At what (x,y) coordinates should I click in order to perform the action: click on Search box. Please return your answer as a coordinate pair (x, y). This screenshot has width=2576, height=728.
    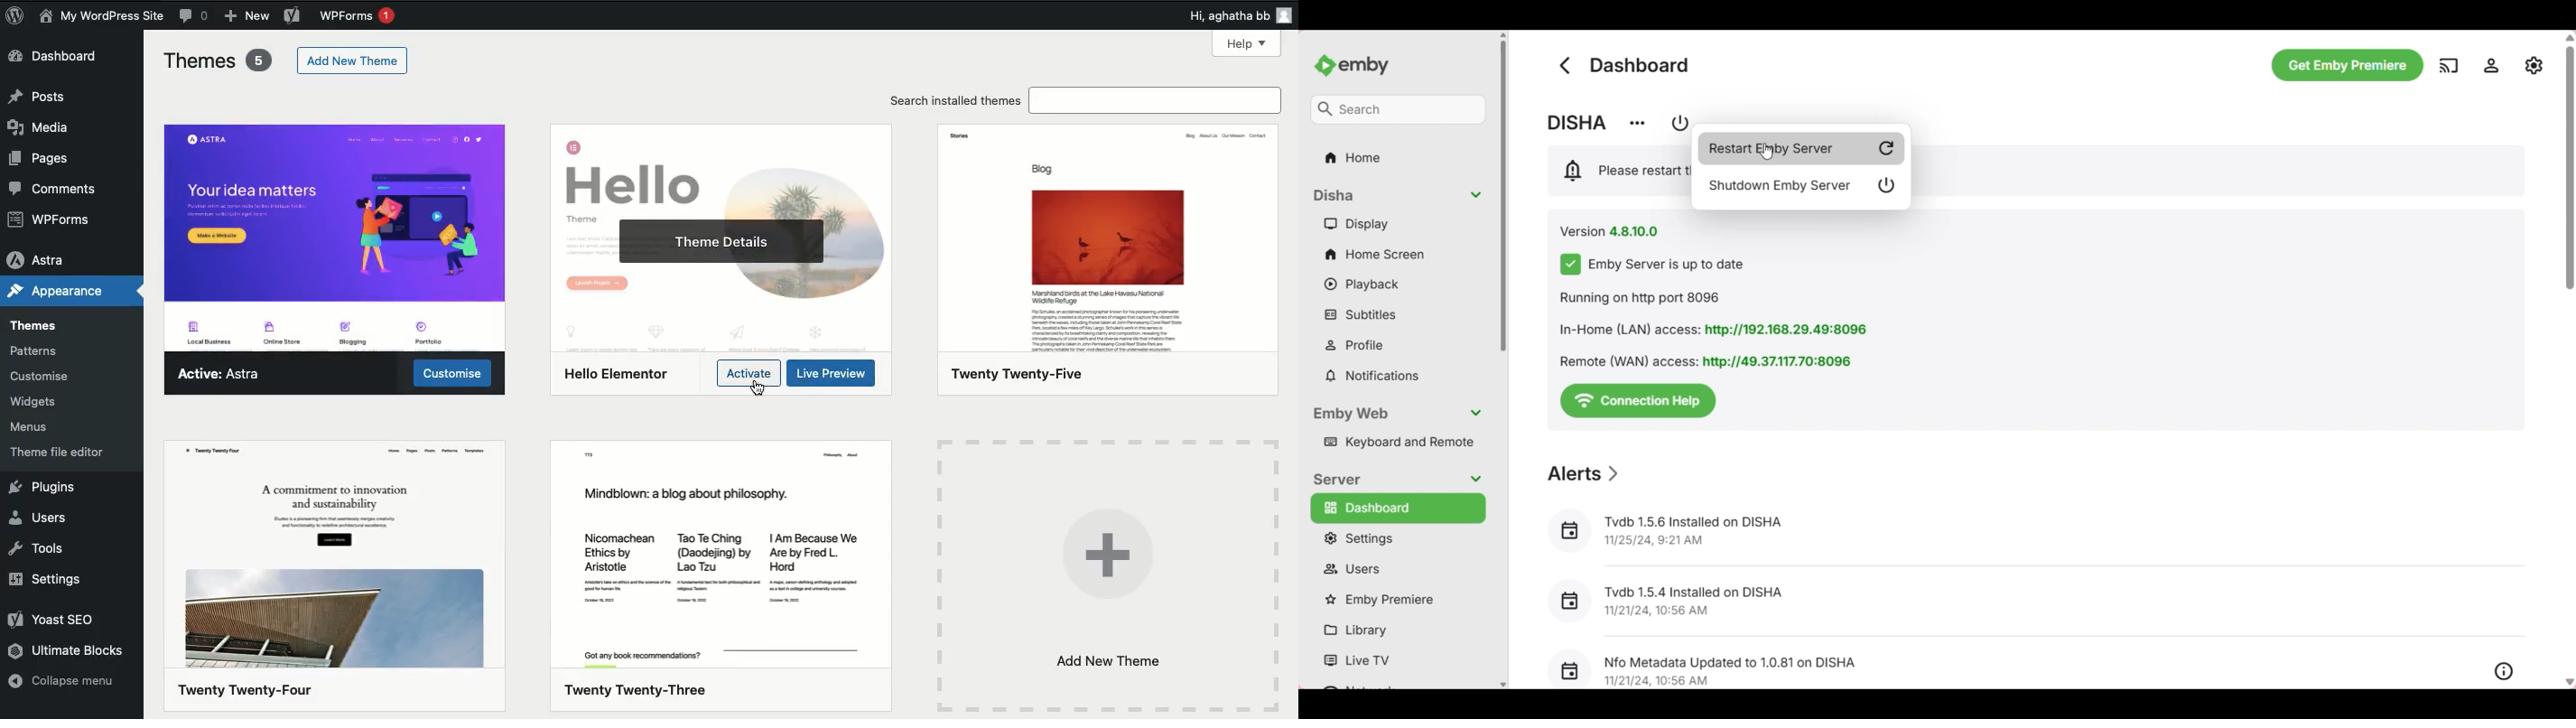
    Looking at the image, I should click on (1398, 110).